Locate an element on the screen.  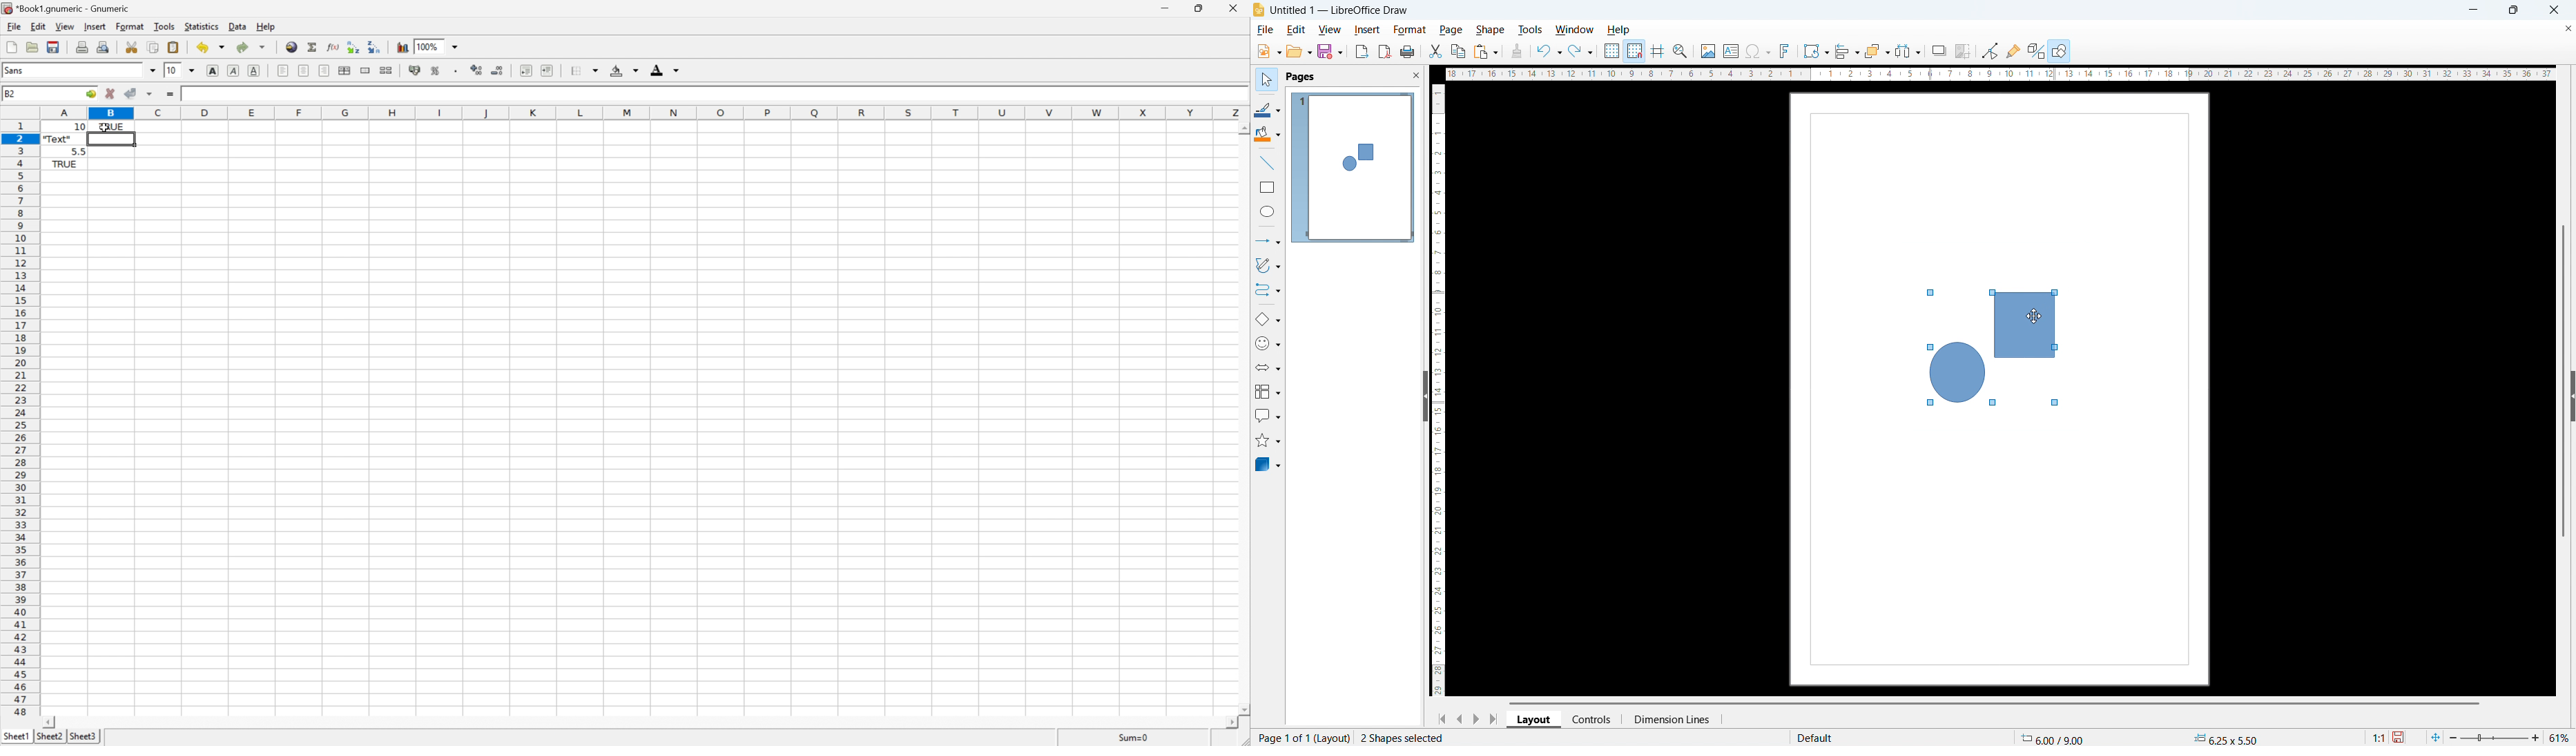
horizontal scrollbar is located at coordinates (1991, 703).